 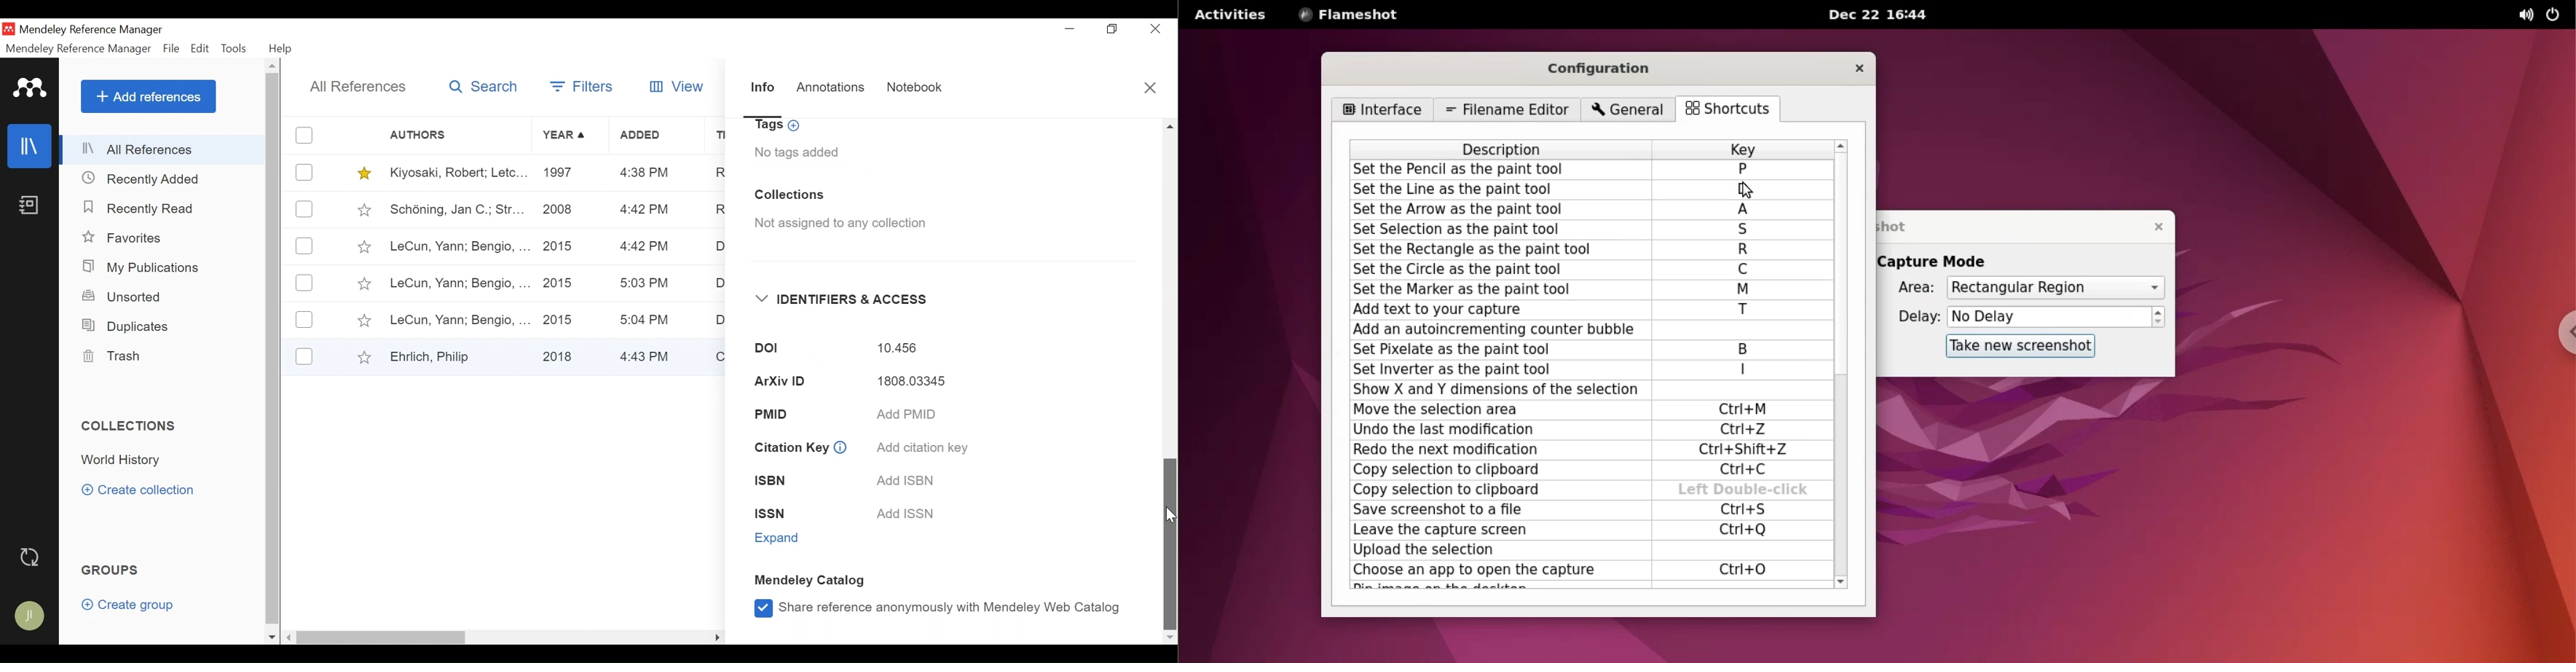 I want to click on 2008, so click(x=559, y=212).